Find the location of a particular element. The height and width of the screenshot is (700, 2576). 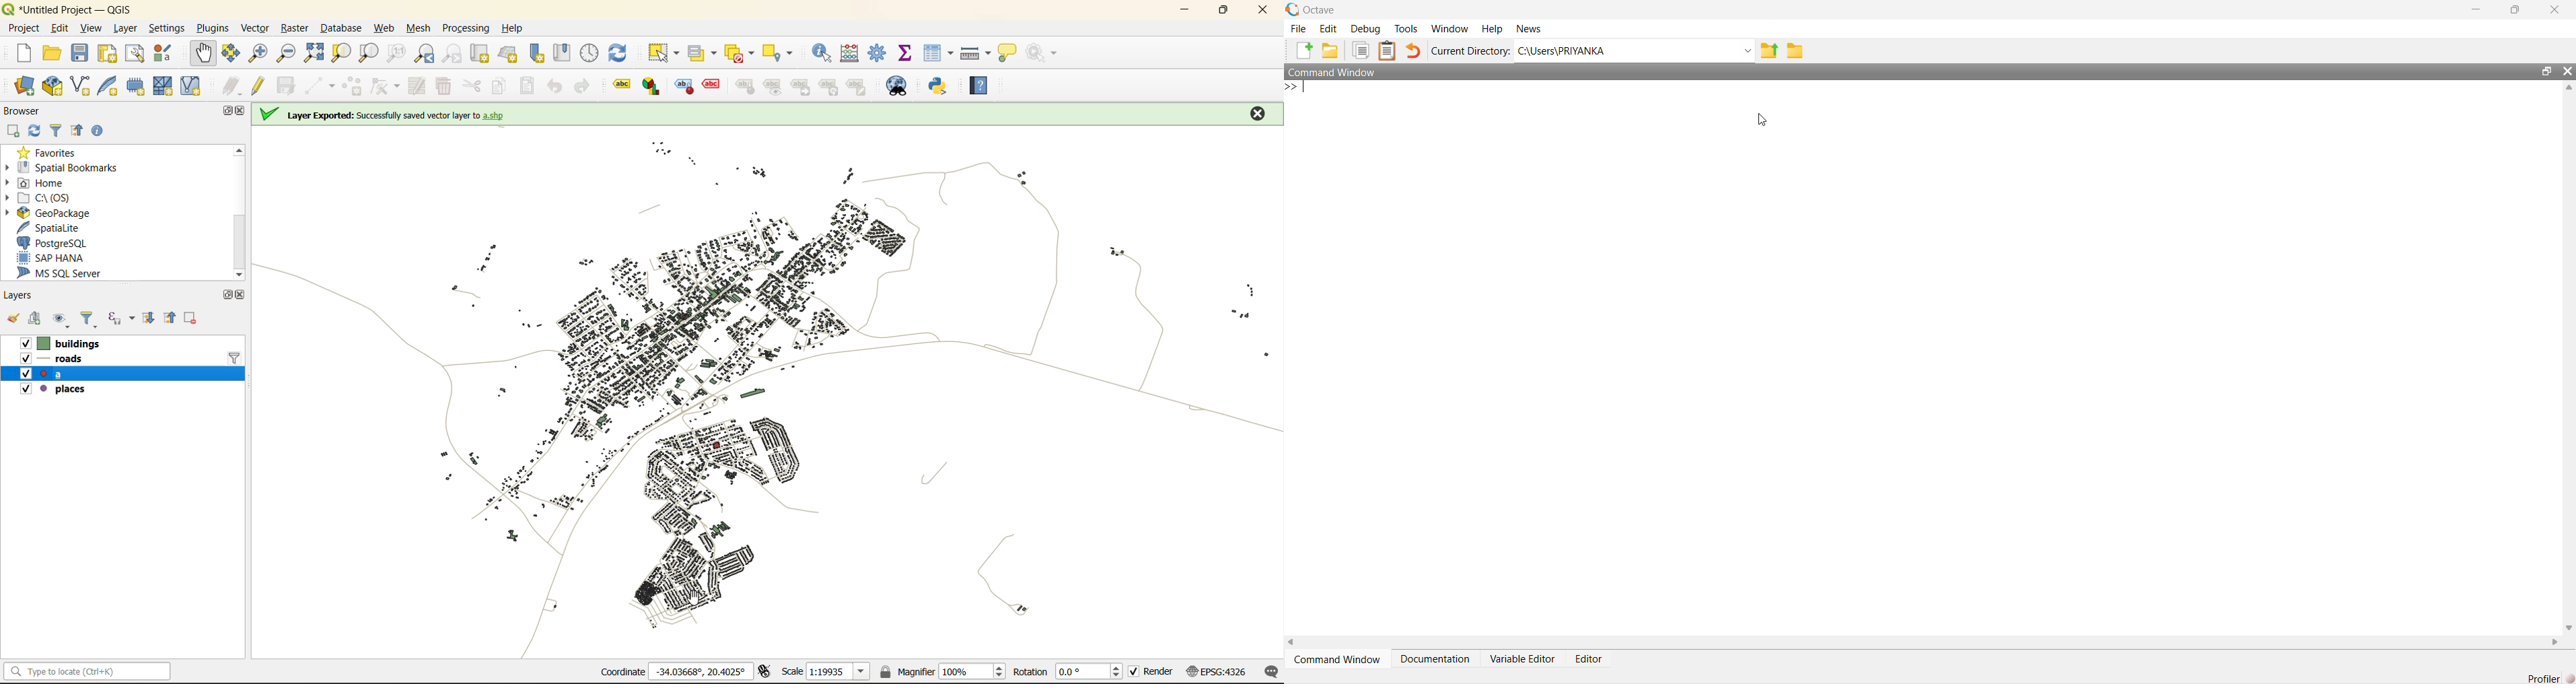

Undo is located at coordinates (1414, 50).